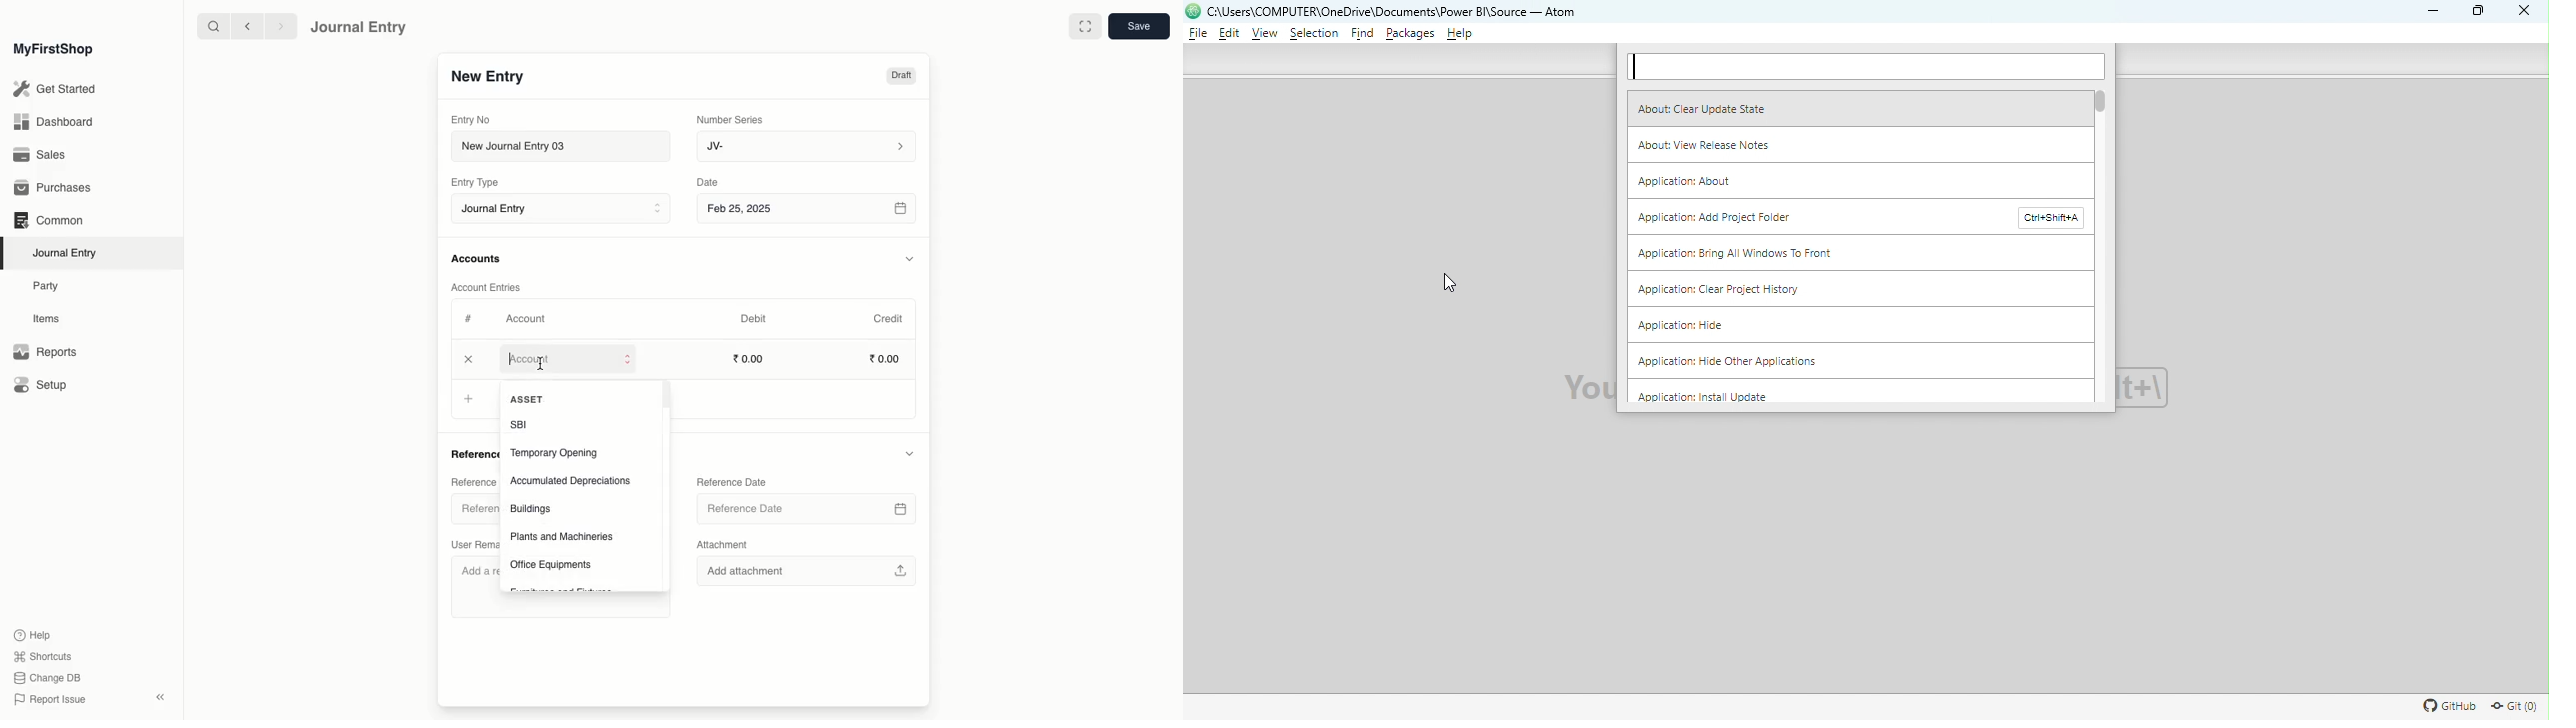 The height and width of the screenshot is (728, 2576). I want to click on Sales, so click(40, 156).